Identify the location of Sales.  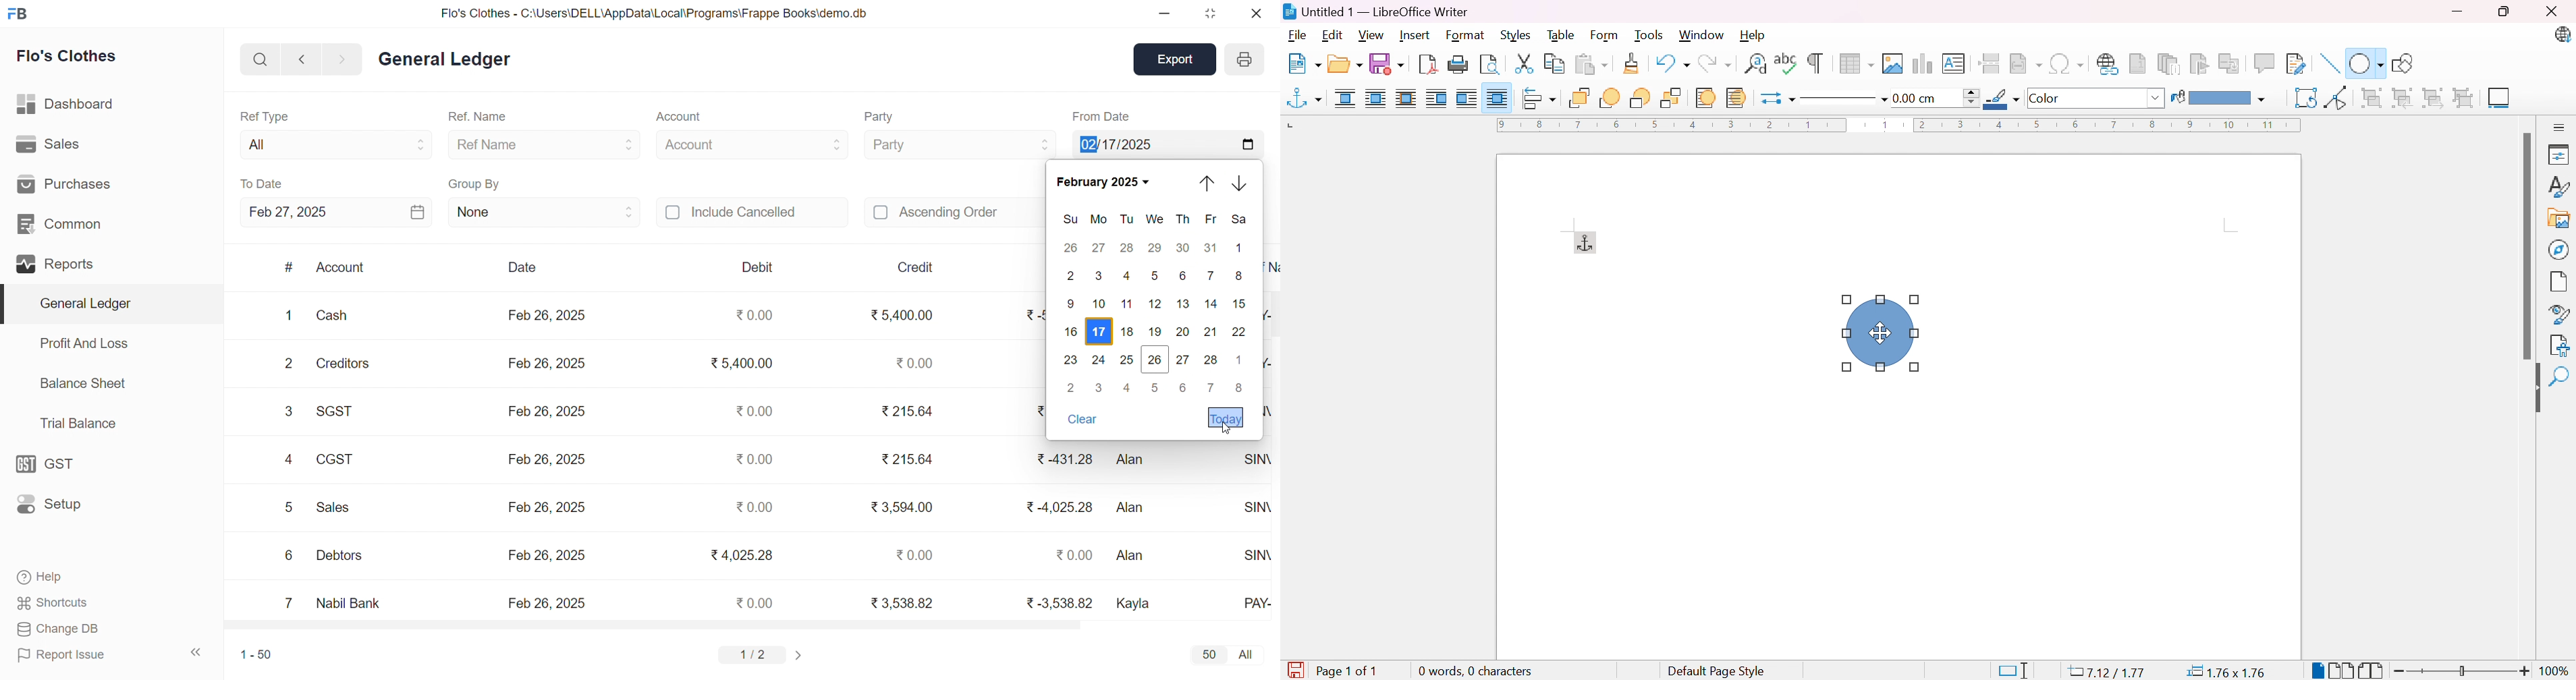
(49, 142).